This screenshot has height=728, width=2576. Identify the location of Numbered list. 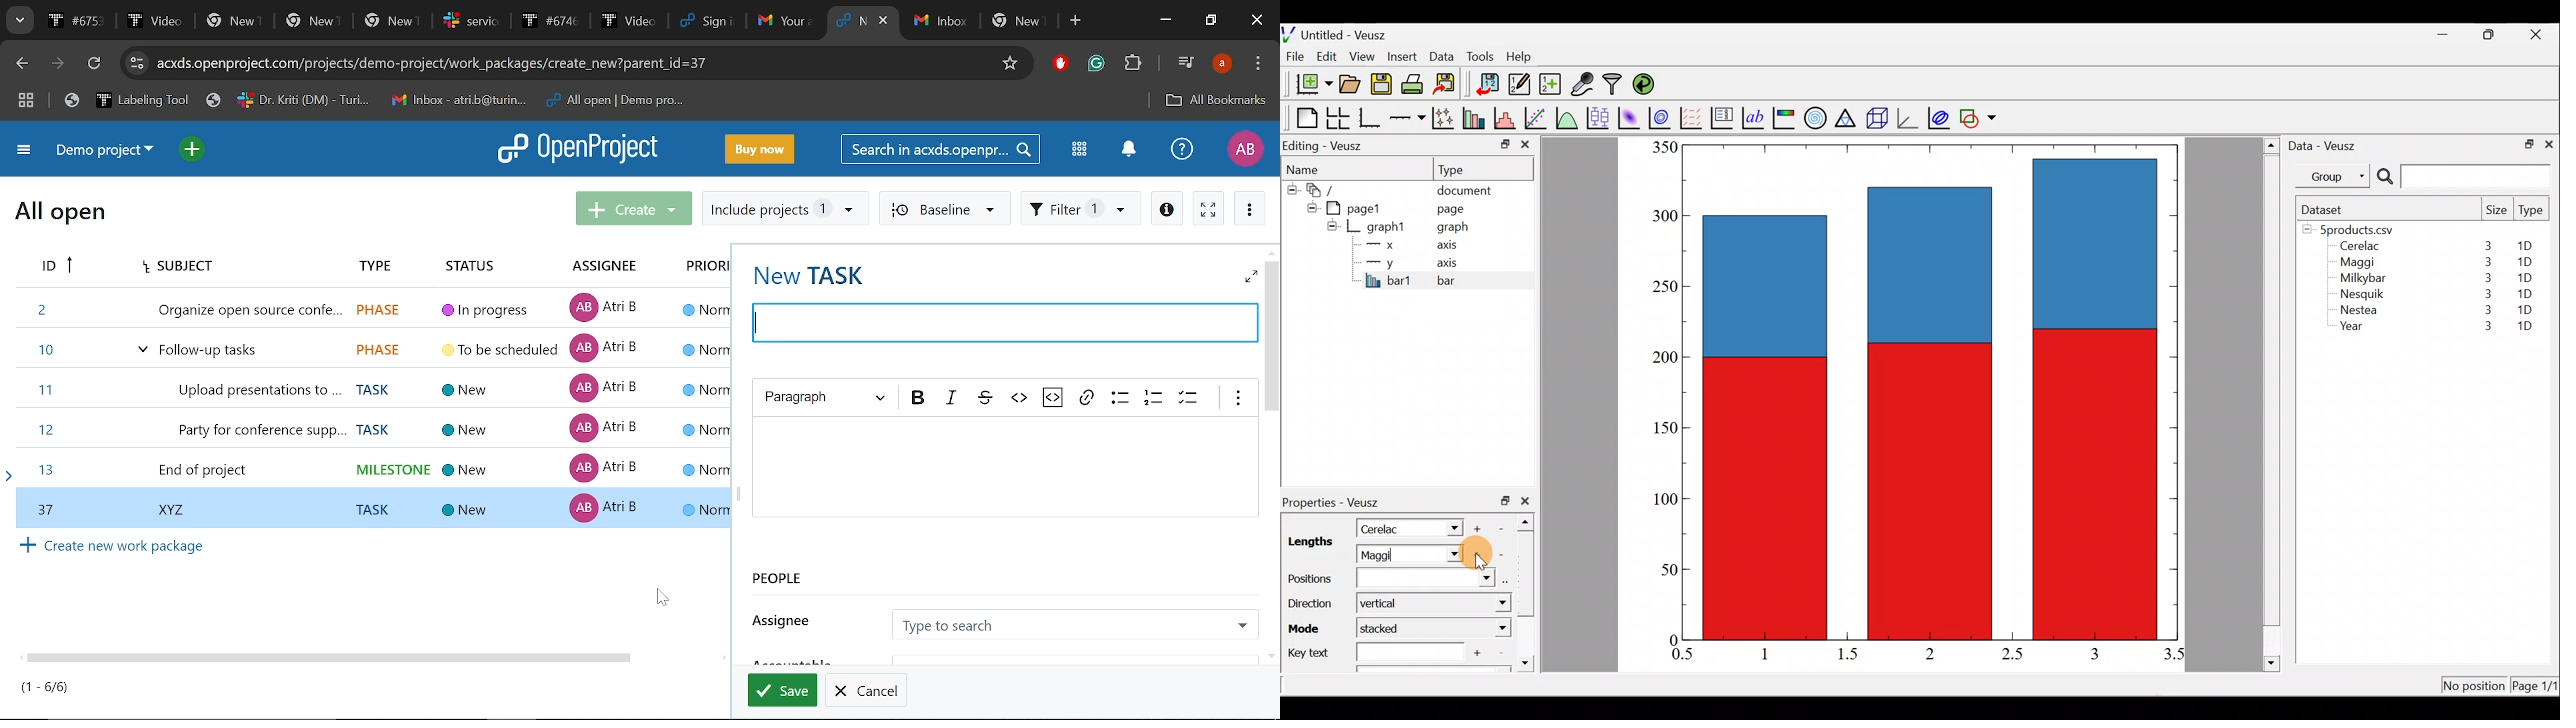
(1154, 397).